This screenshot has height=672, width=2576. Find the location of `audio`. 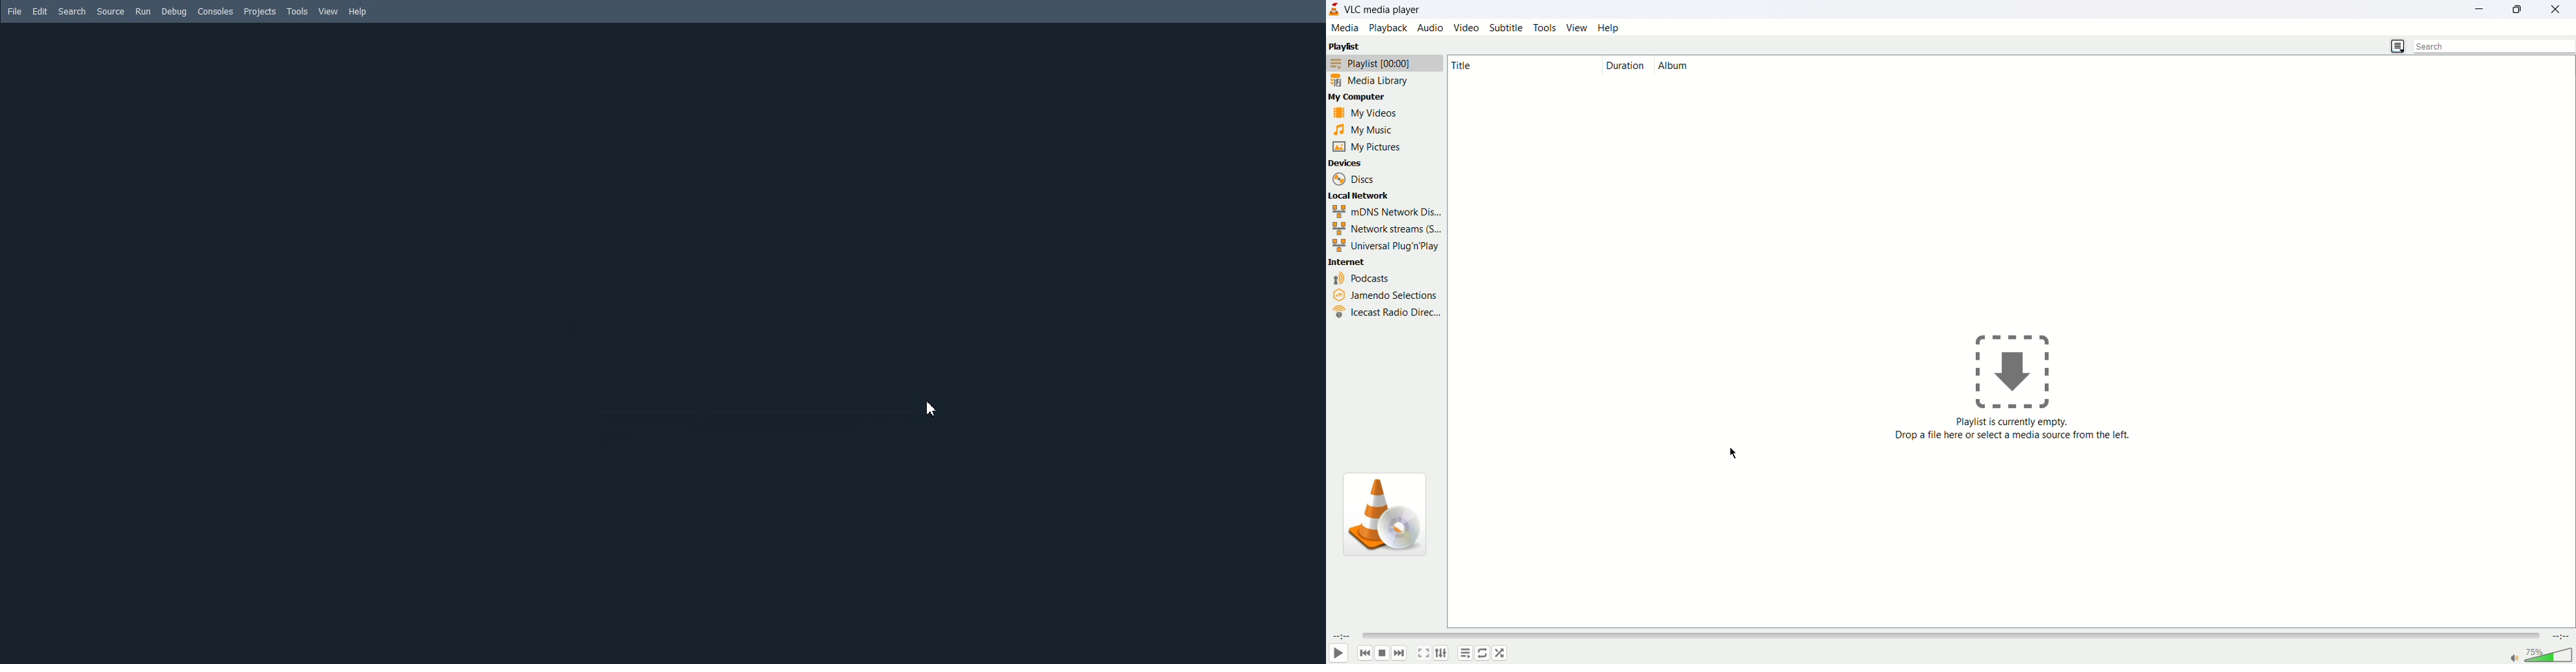

audio is located at coordinates (1431, 29).